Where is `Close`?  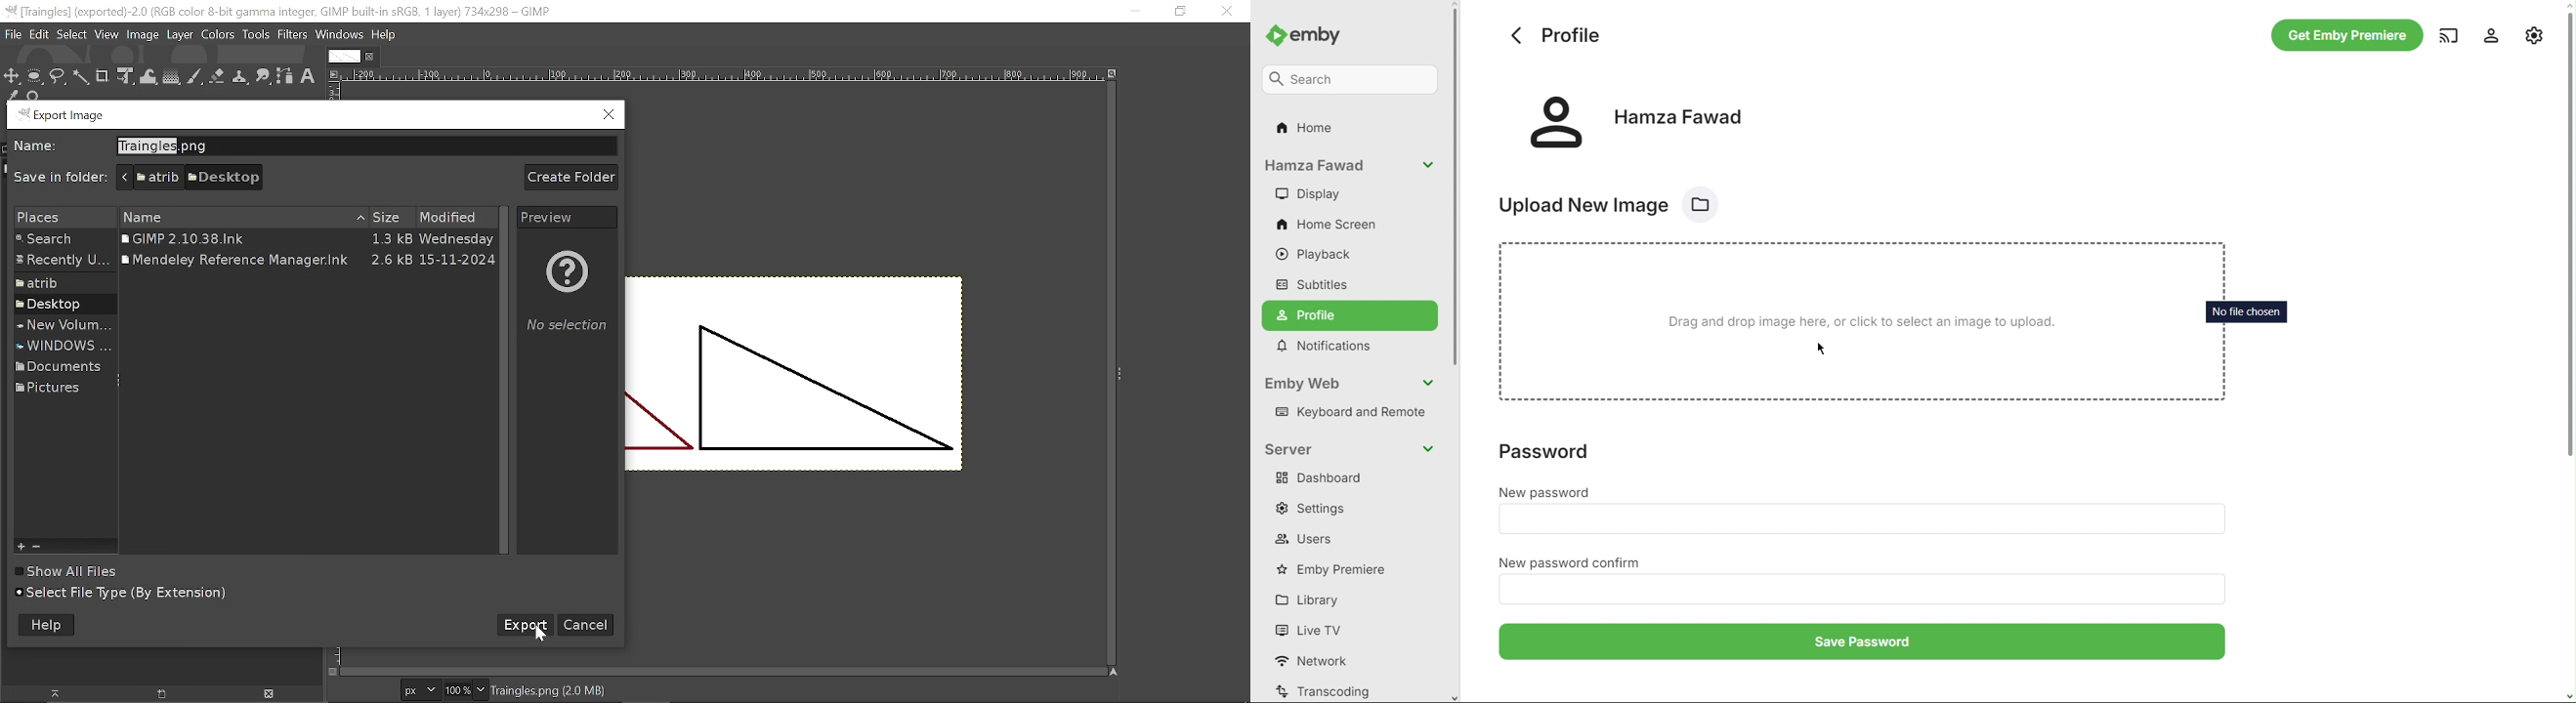 Close is located at coordinates (1228, 13).